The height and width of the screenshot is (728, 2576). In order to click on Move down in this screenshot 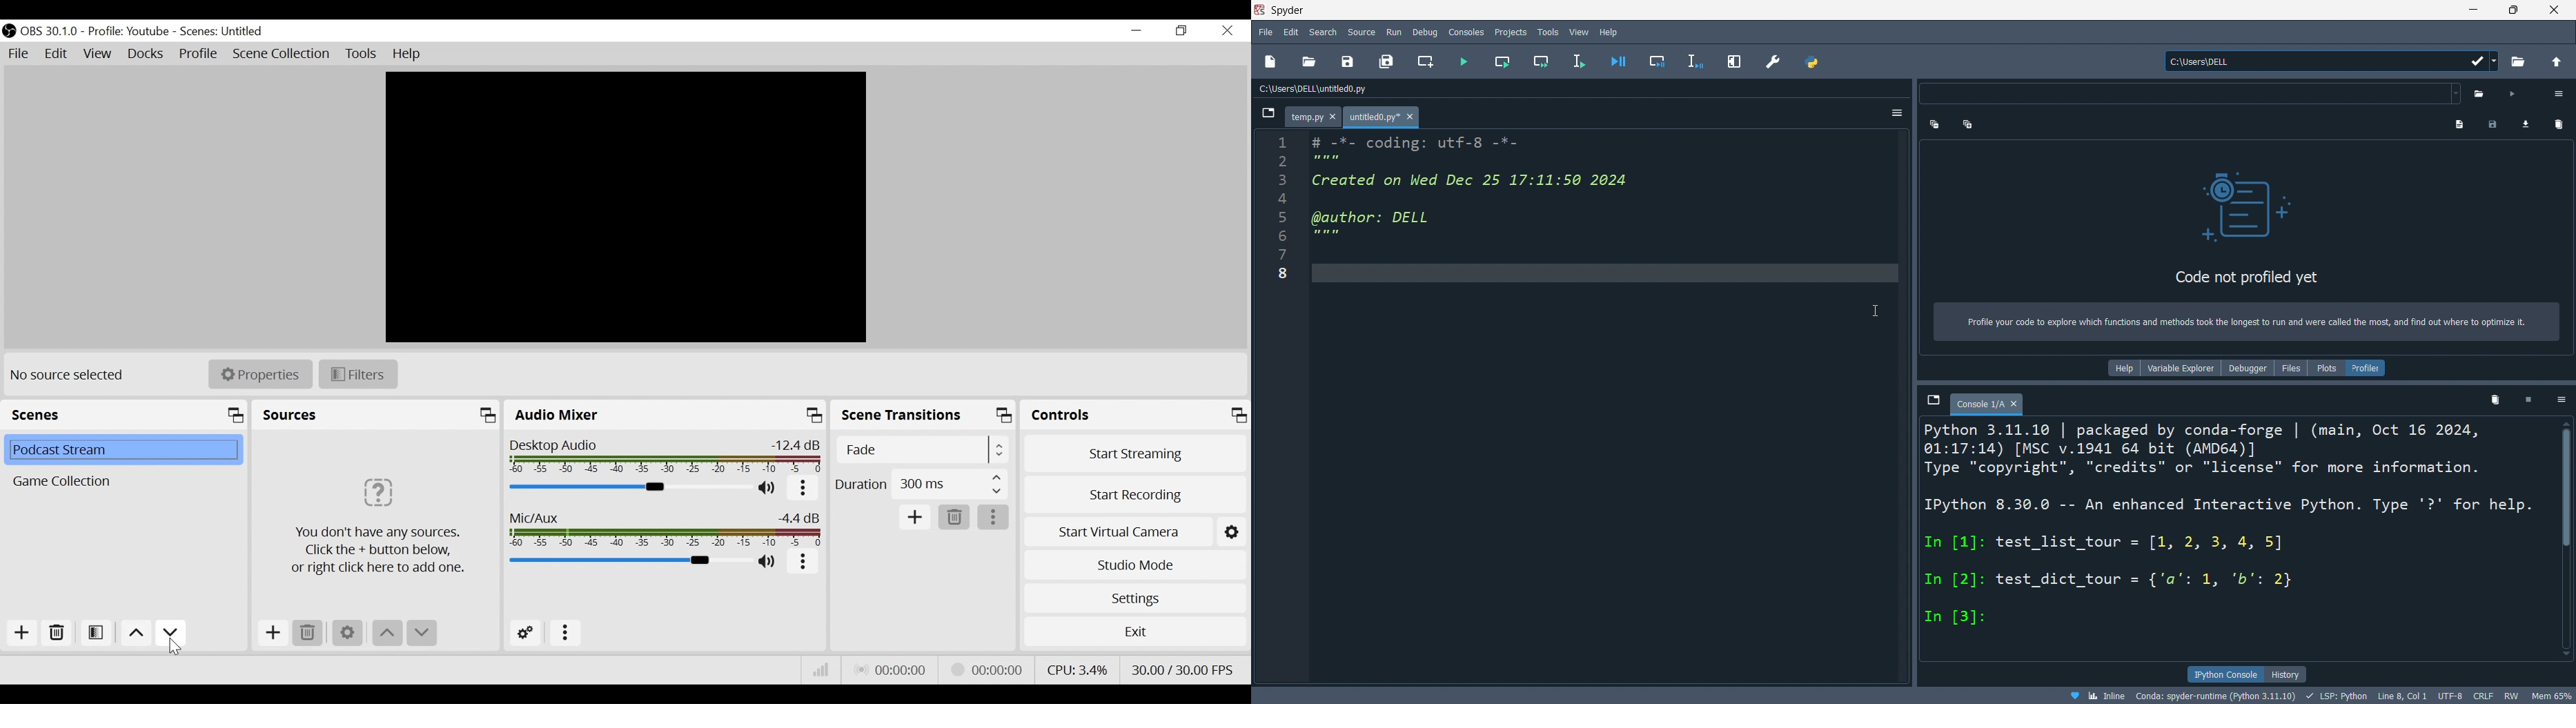, I will do `click(170, 634)`.